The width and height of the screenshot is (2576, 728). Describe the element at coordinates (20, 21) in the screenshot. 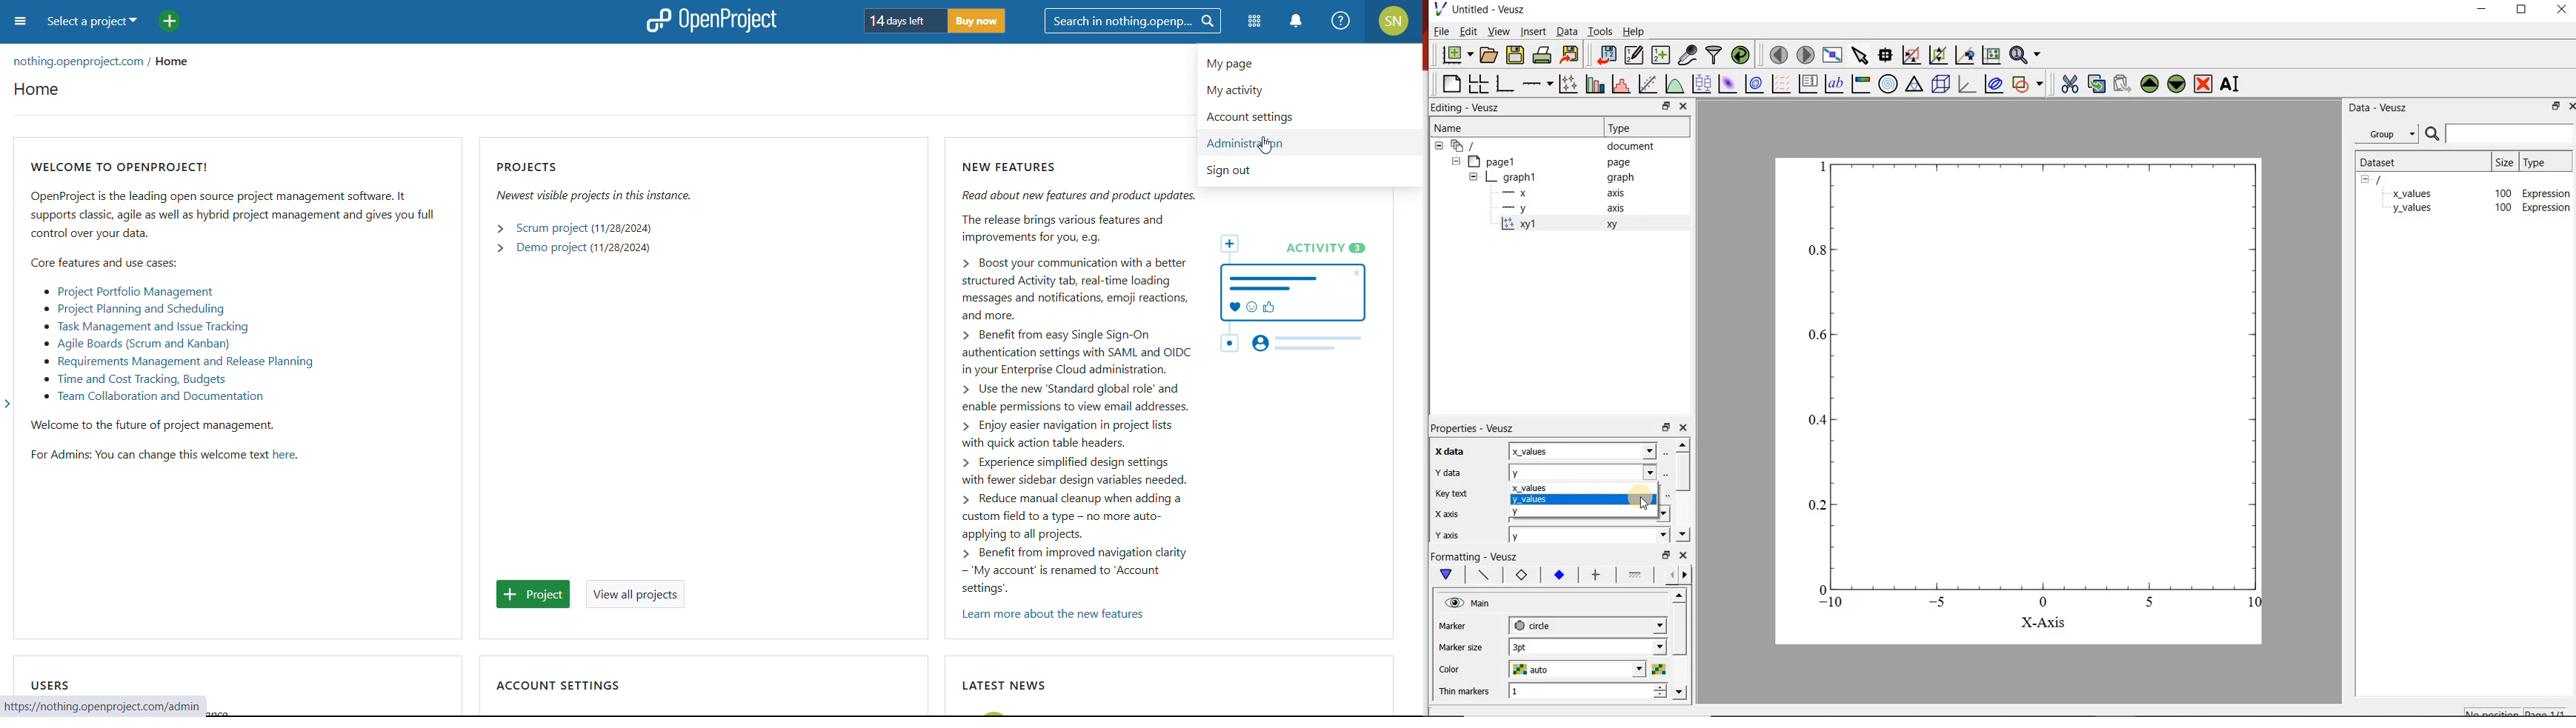

I see `open sidebar menu` at that location.